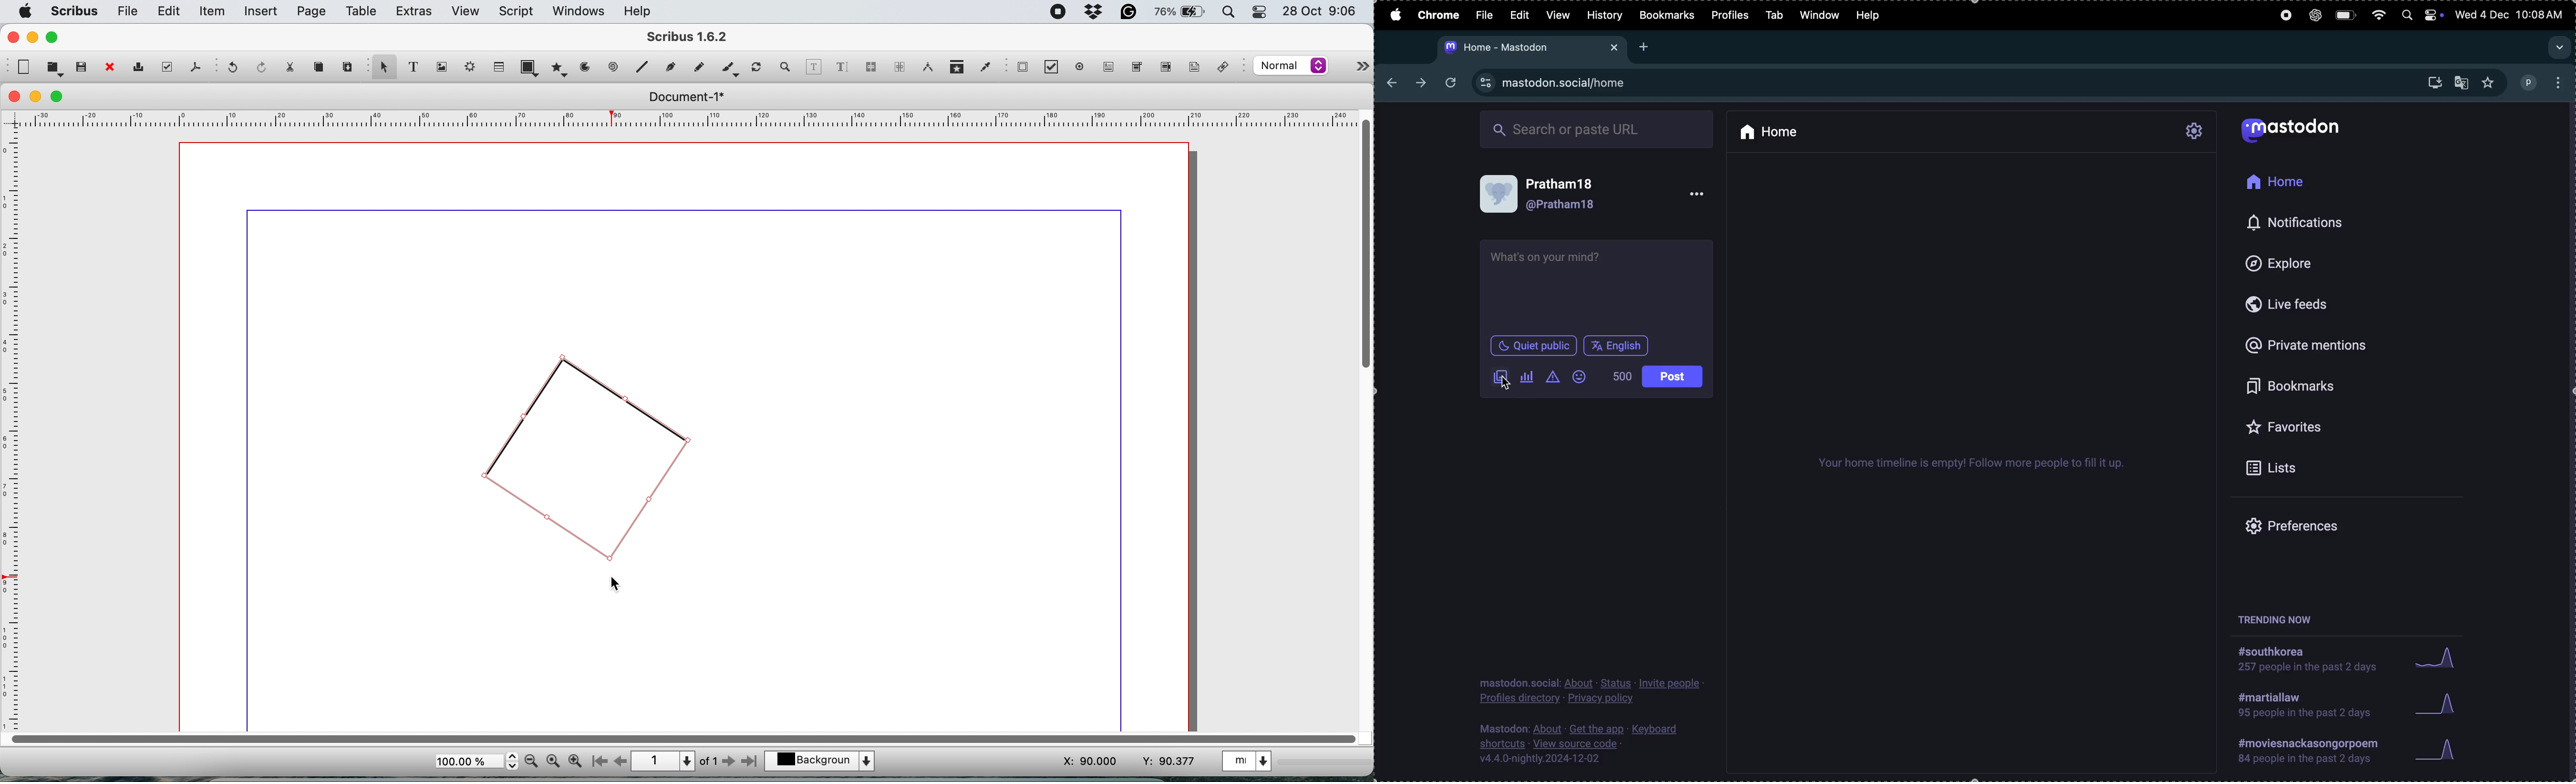 Image resolution: width=2576 pixels, height=784 pixels. I want to click on document-1*, so click(683, 97).